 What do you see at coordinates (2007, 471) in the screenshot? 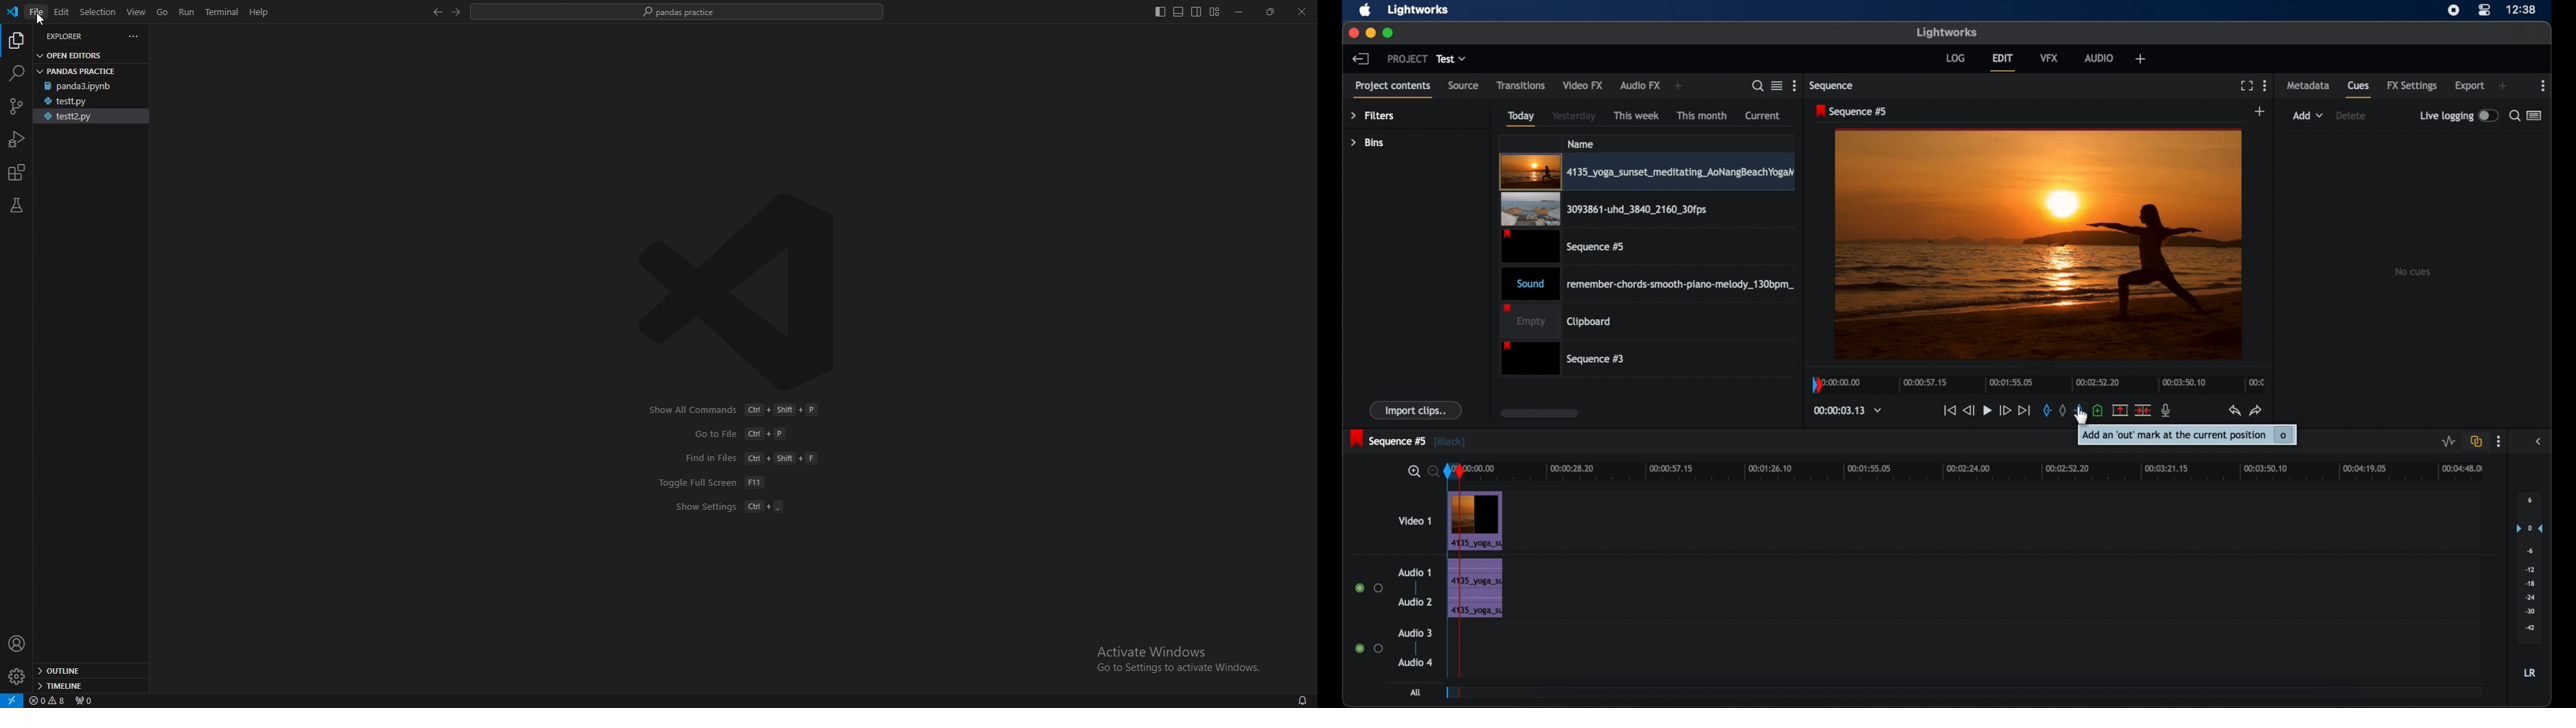
I see `timeline scale` at bounding box center [2007, 471].